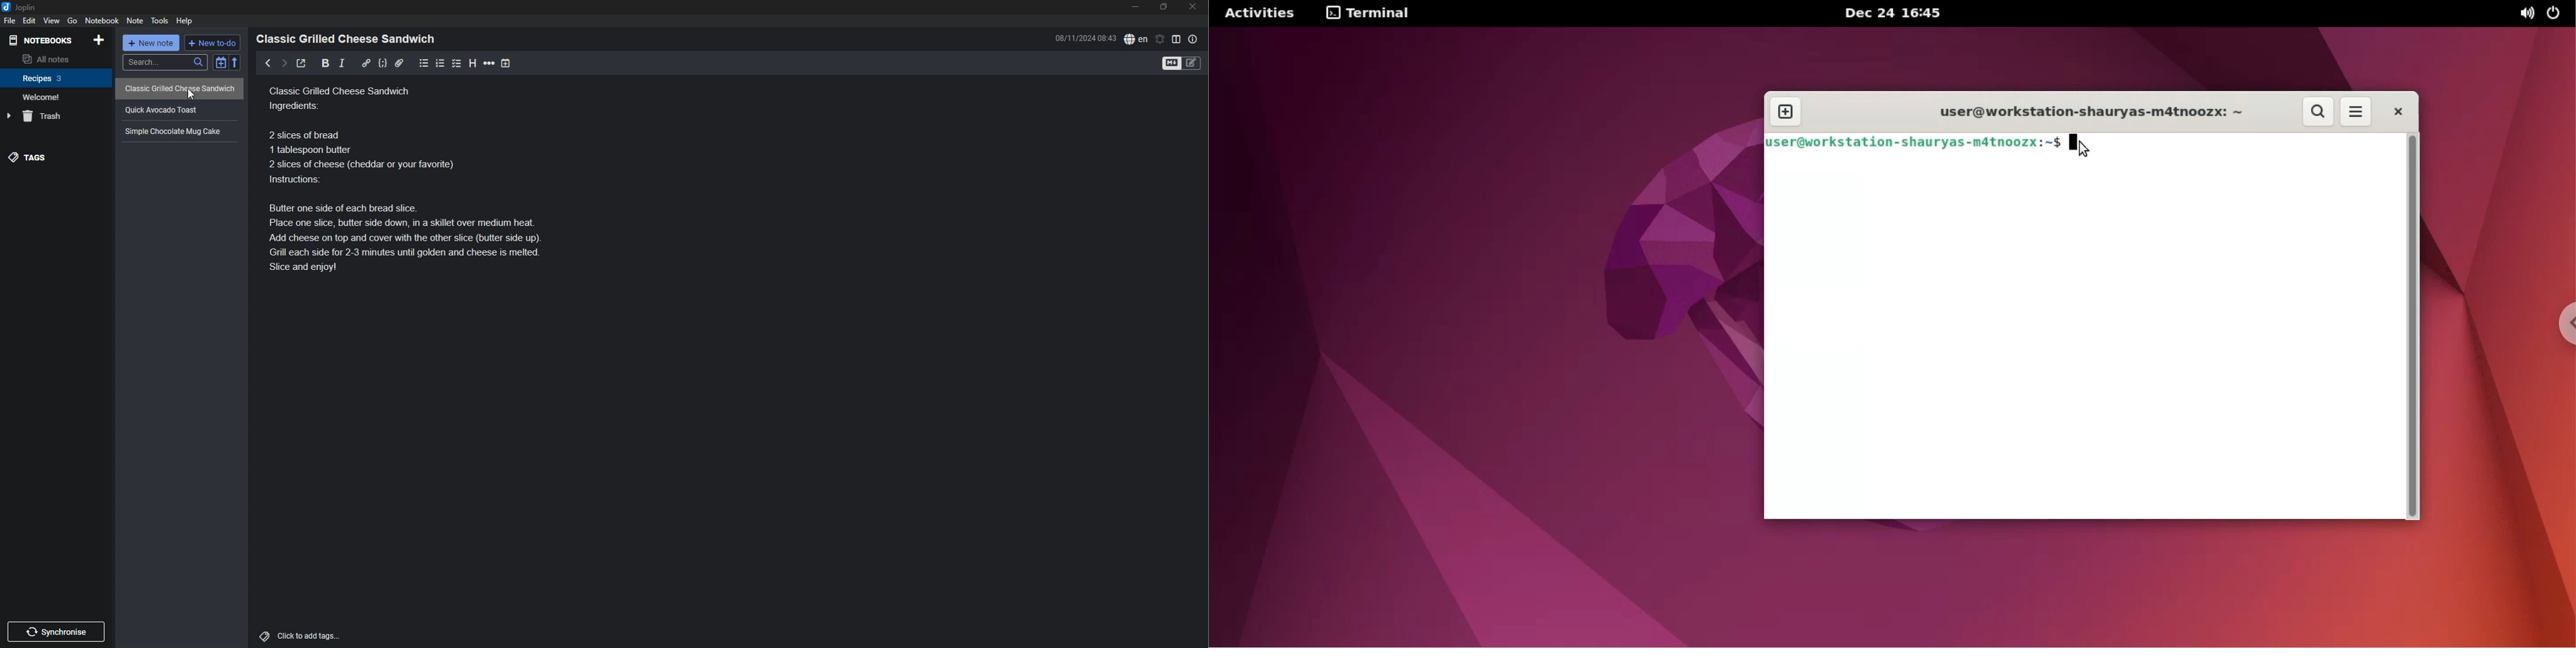 The image size is (2576, 672). What do you see at coordinates (55, 97) in the screenshot?
I see `notebook` at bounding box center [55, 97].